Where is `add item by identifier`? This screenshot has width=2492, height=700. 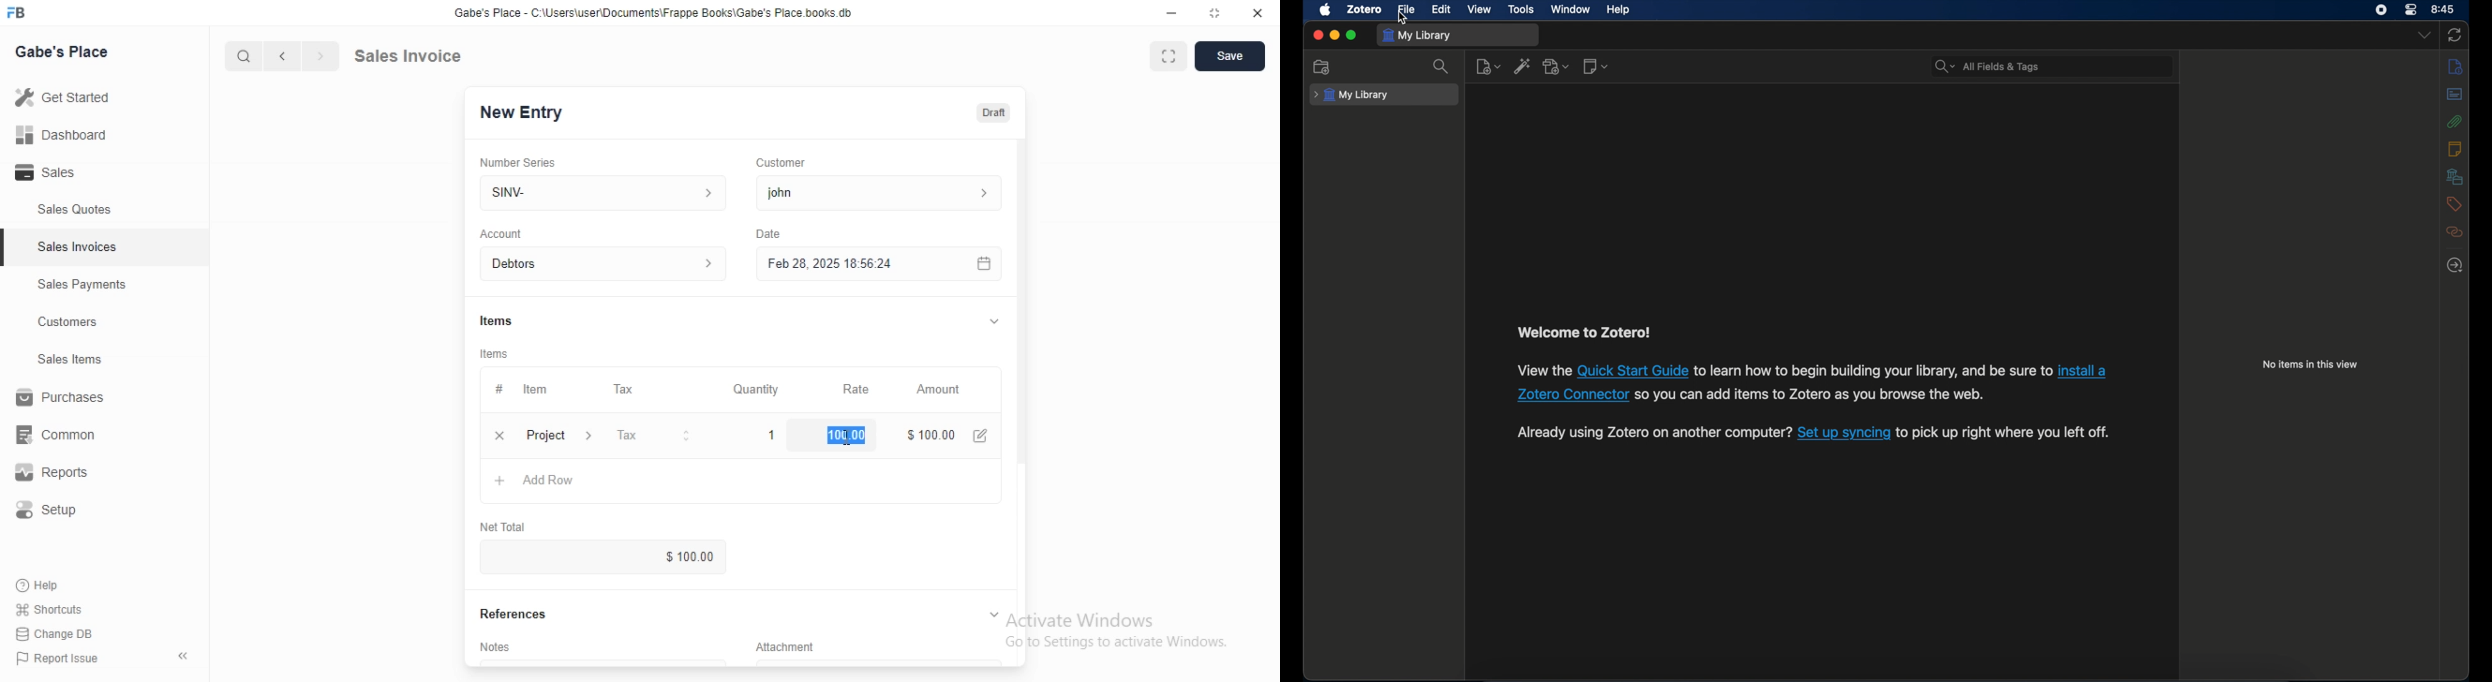 add item by identifier is located at coordinates (1523, 68).